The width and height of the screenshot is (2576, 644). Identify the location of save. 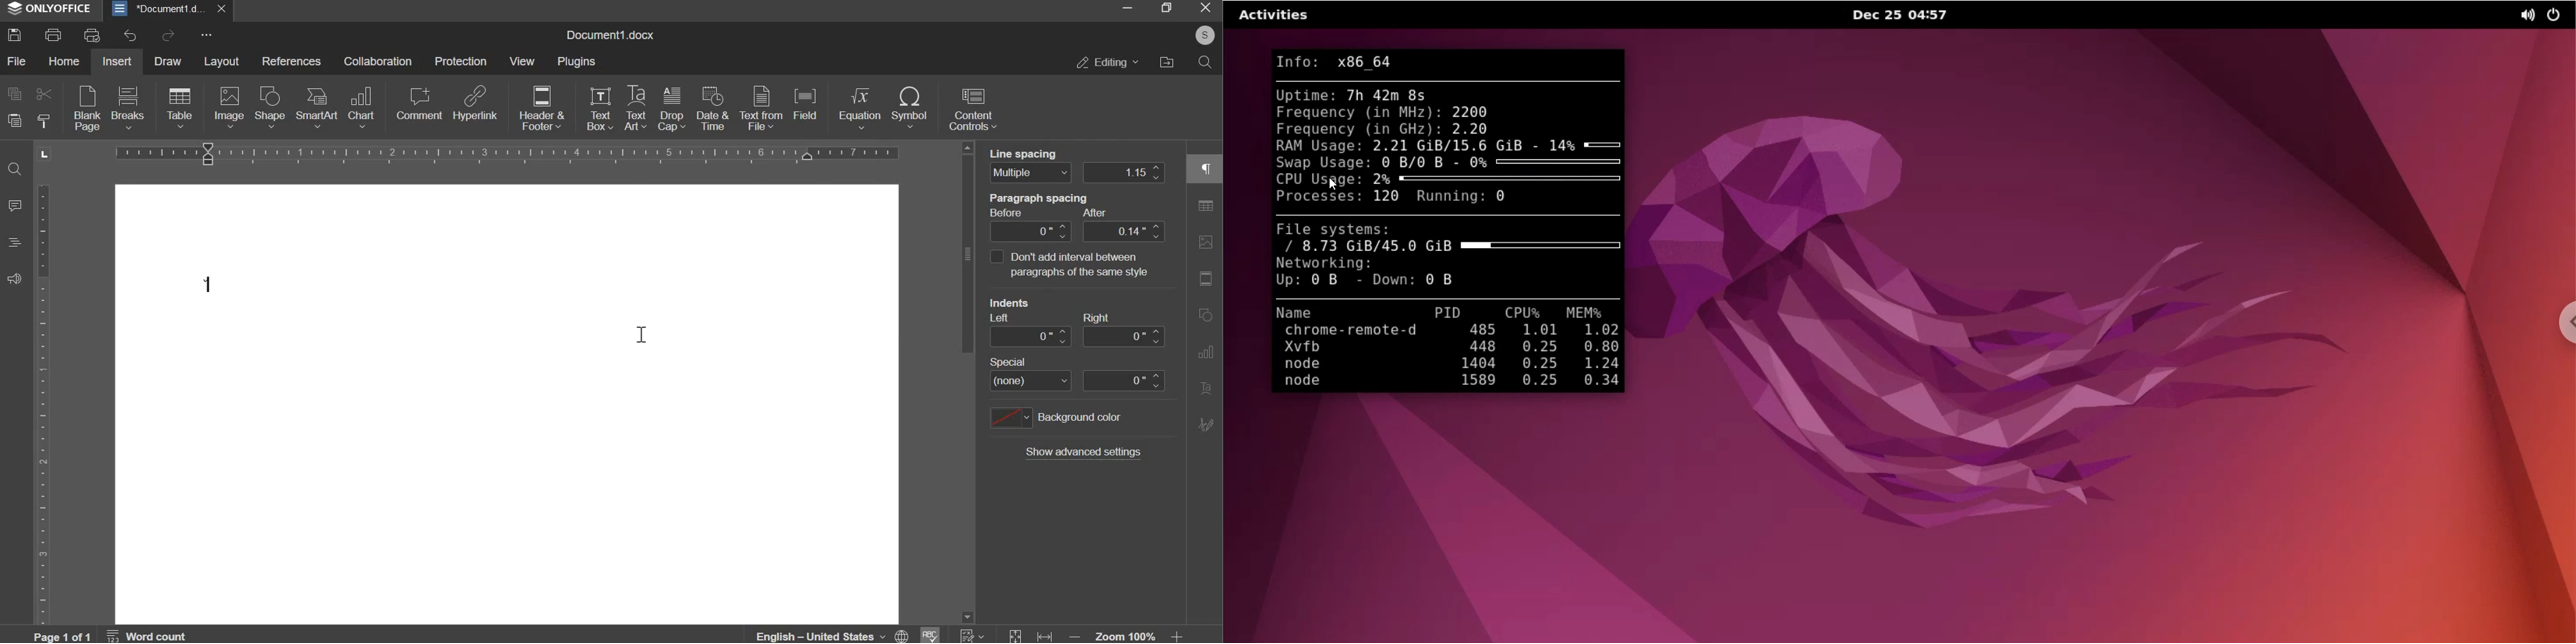
(15, 37).